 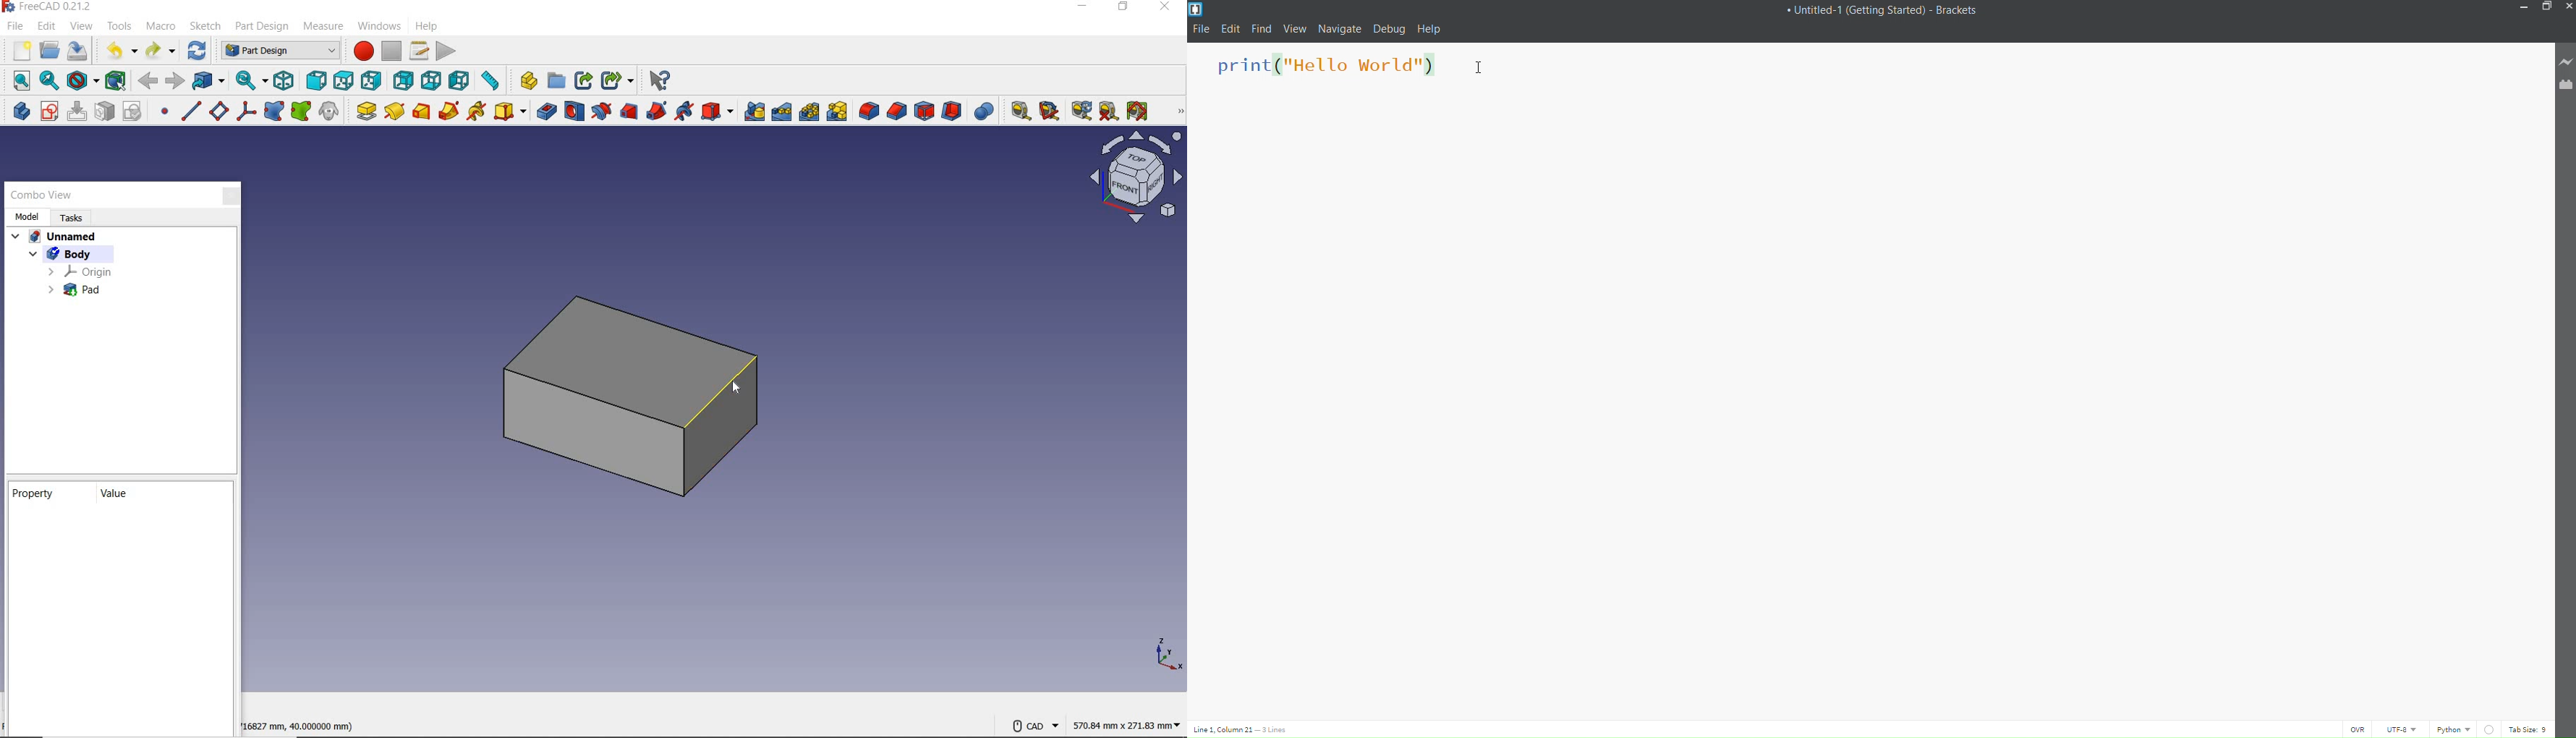 What do you see at coordinates (343, 80) in the screenshot?
I see `top` at bounding box center [343, 80].